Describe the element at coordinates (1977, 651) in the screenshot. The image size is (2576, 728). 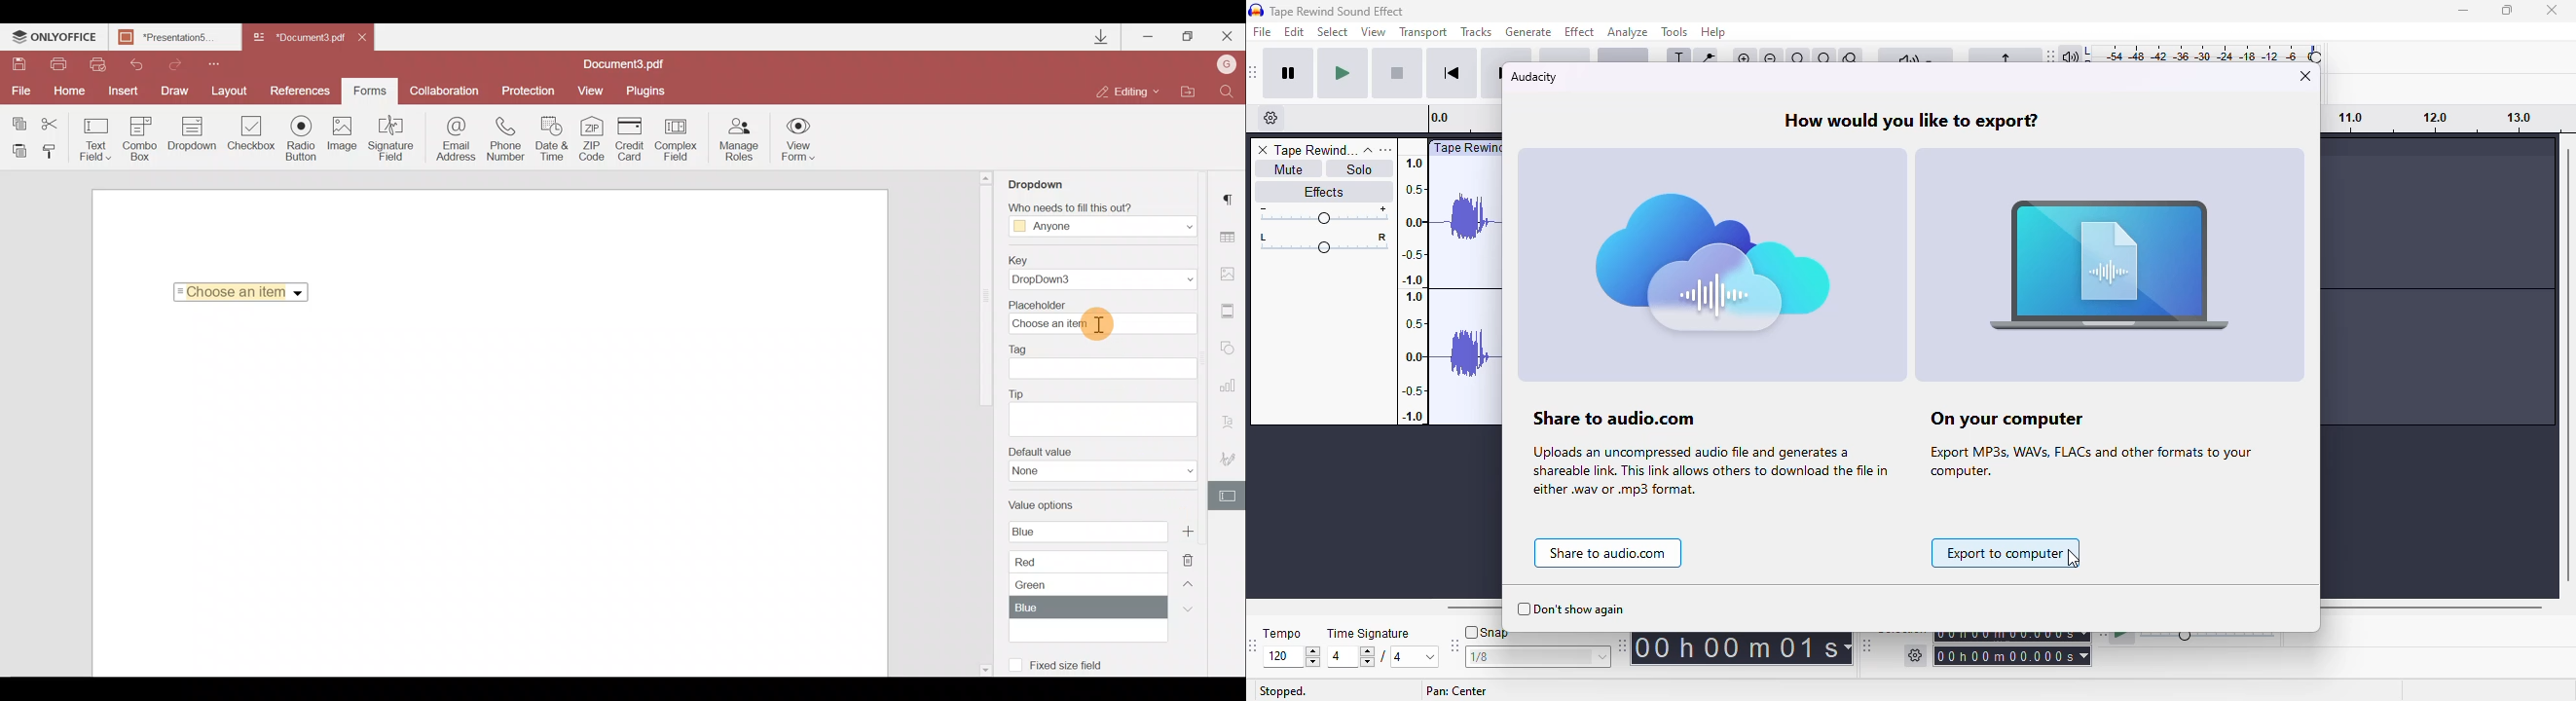
I see `audacity selection toolbar` at that location.